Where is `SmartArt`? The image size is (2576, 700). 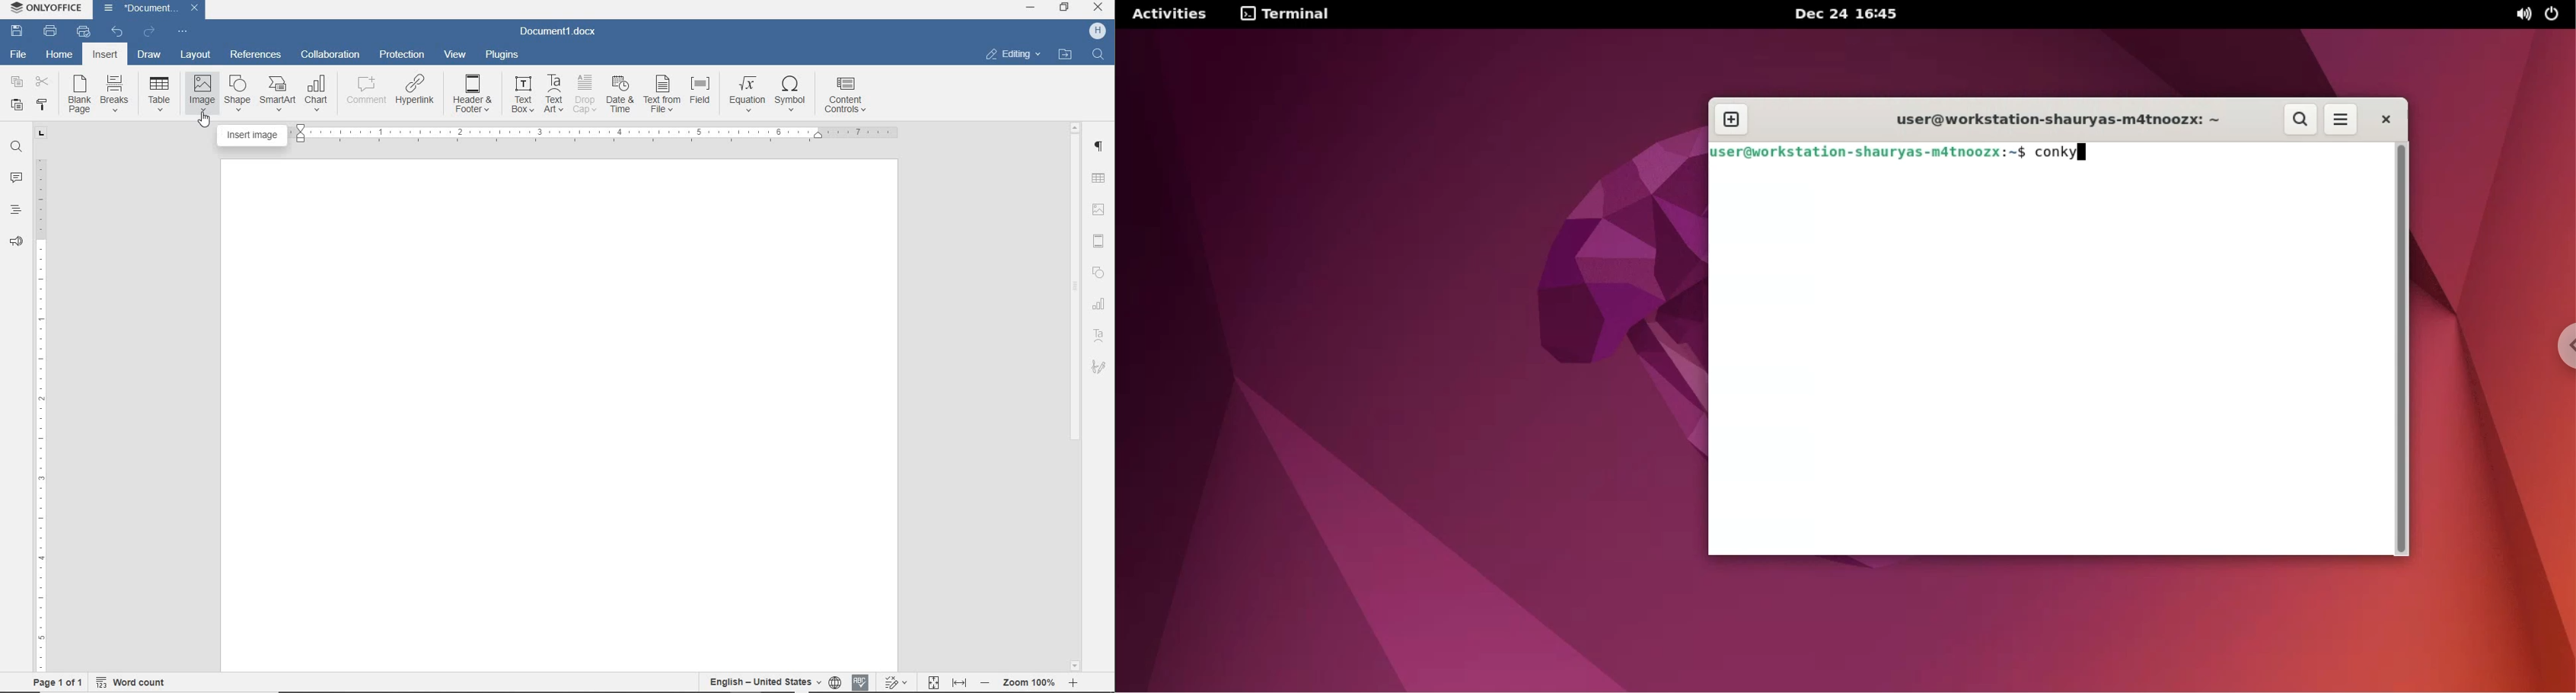 SmartArt is located at coordinates (277, 94).